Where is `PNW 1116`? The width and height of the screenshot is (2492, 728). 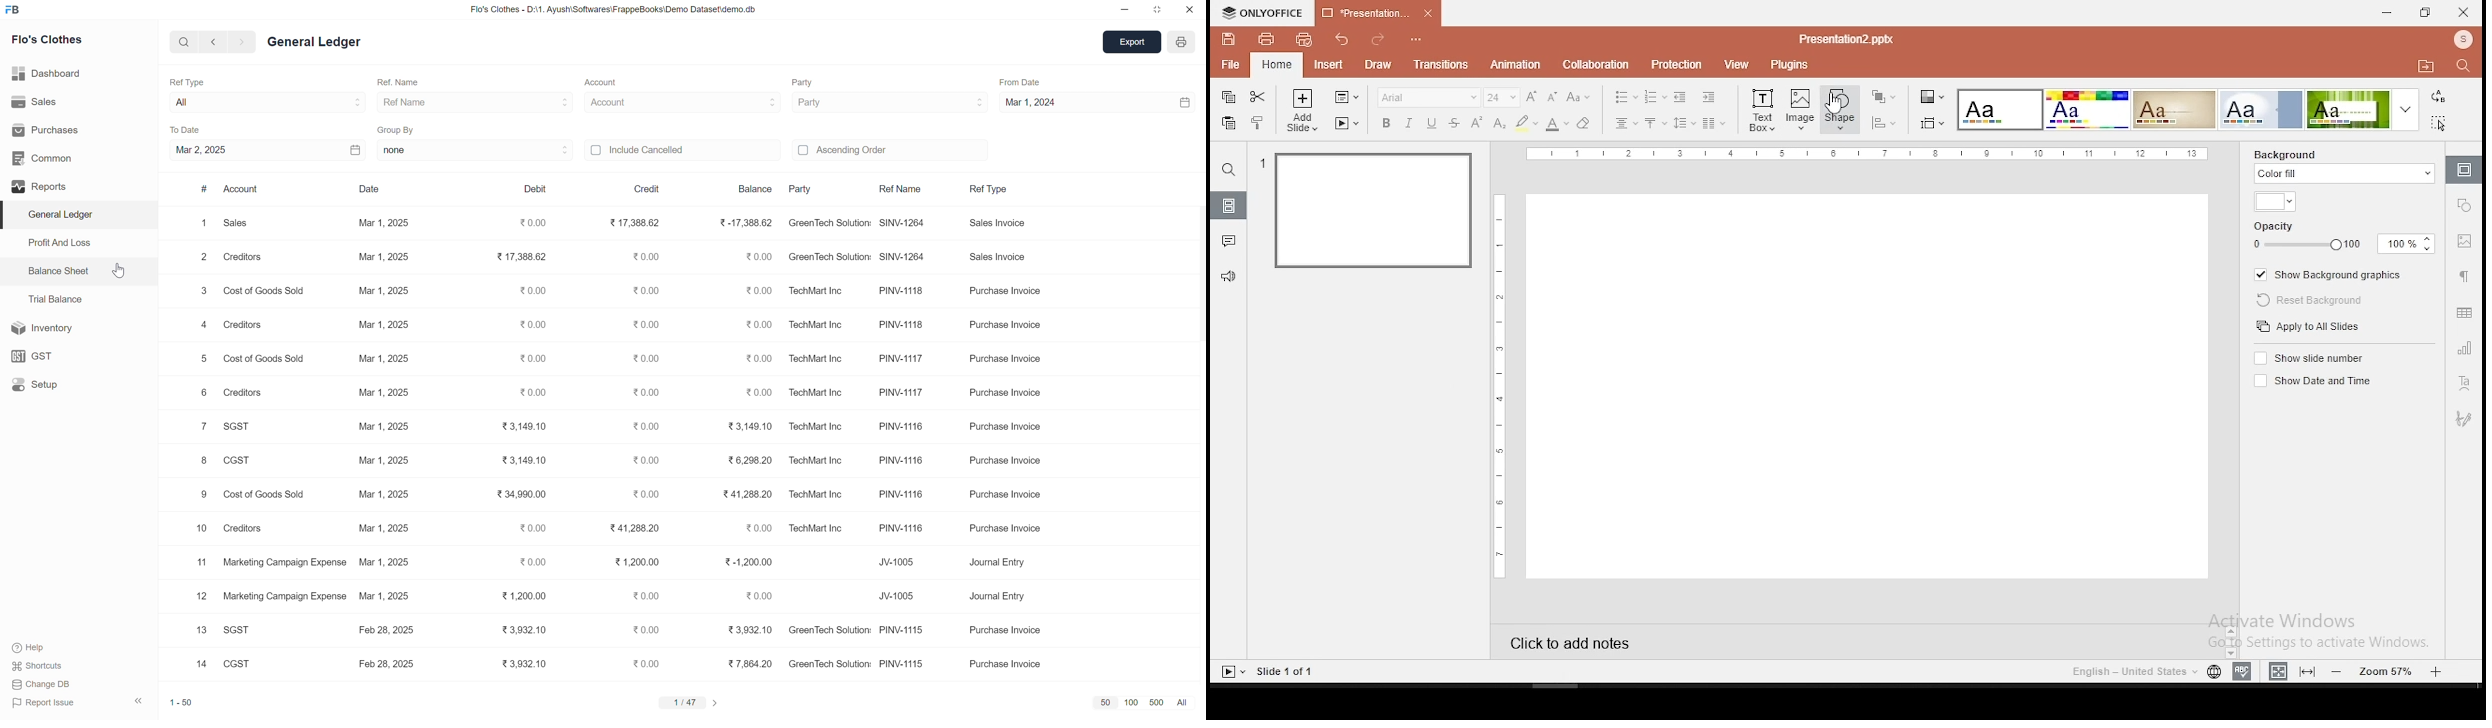 PNW 1116 is located at coordinates (900, 494).